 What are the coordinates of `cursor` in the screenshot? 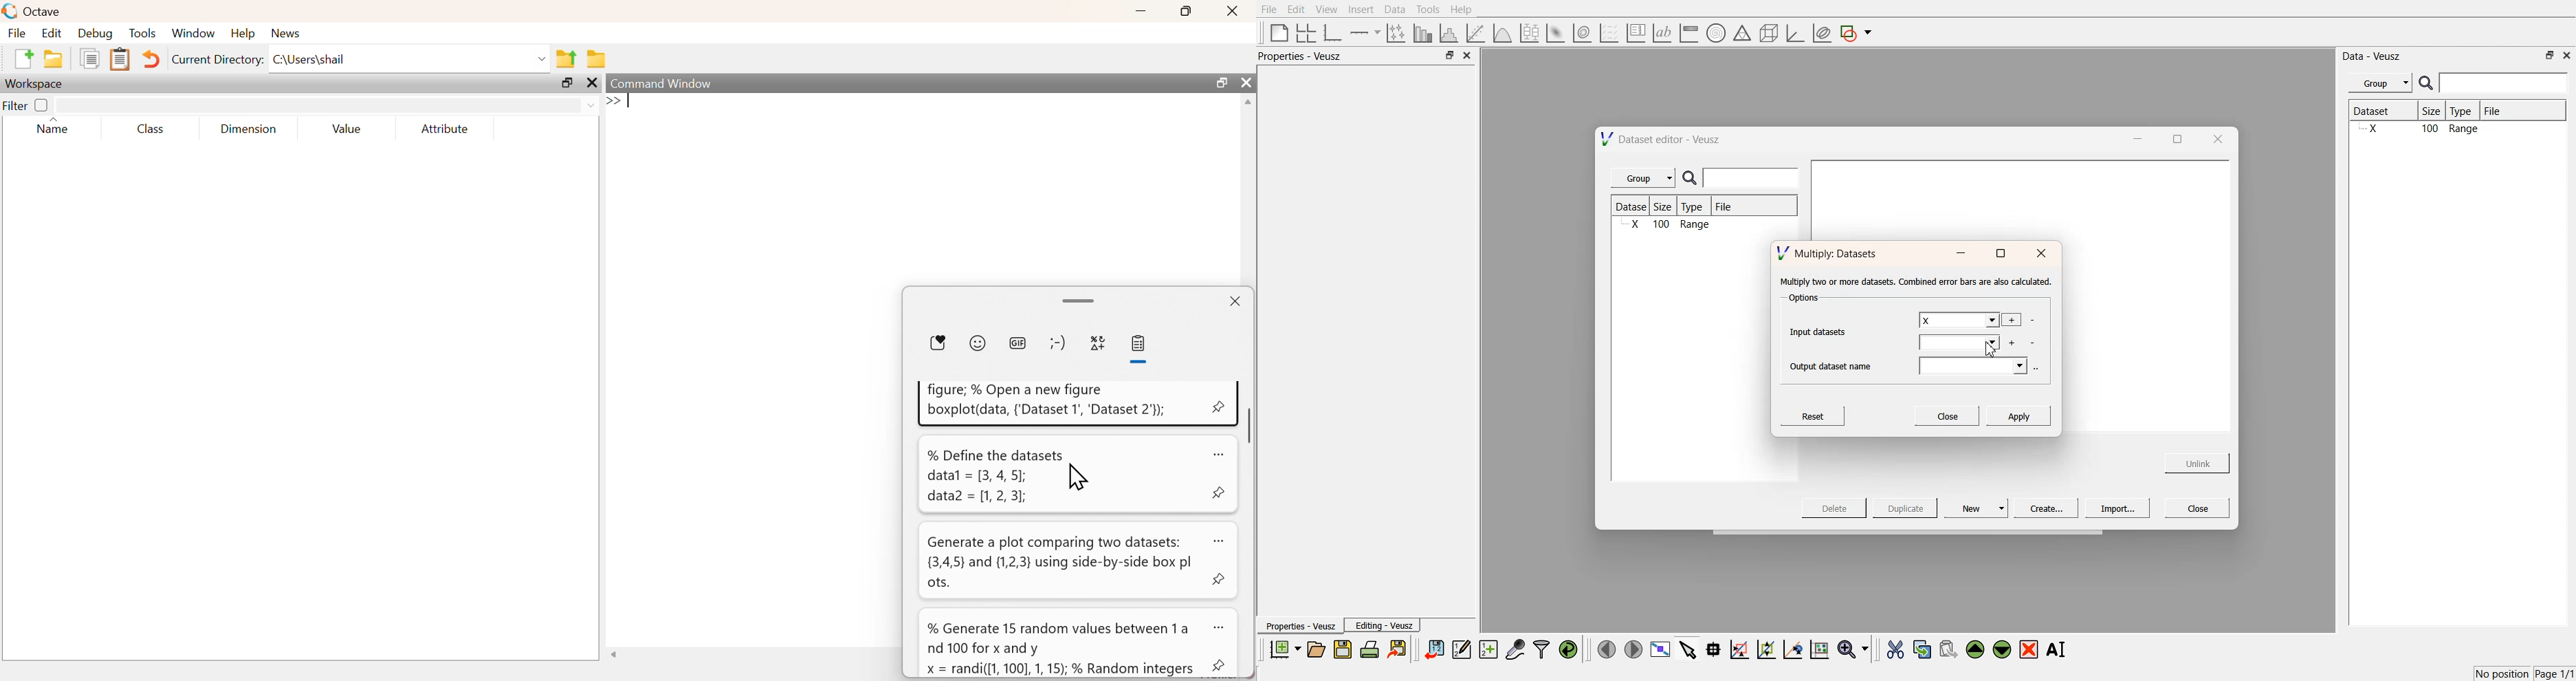 It's located at (1085, 479).